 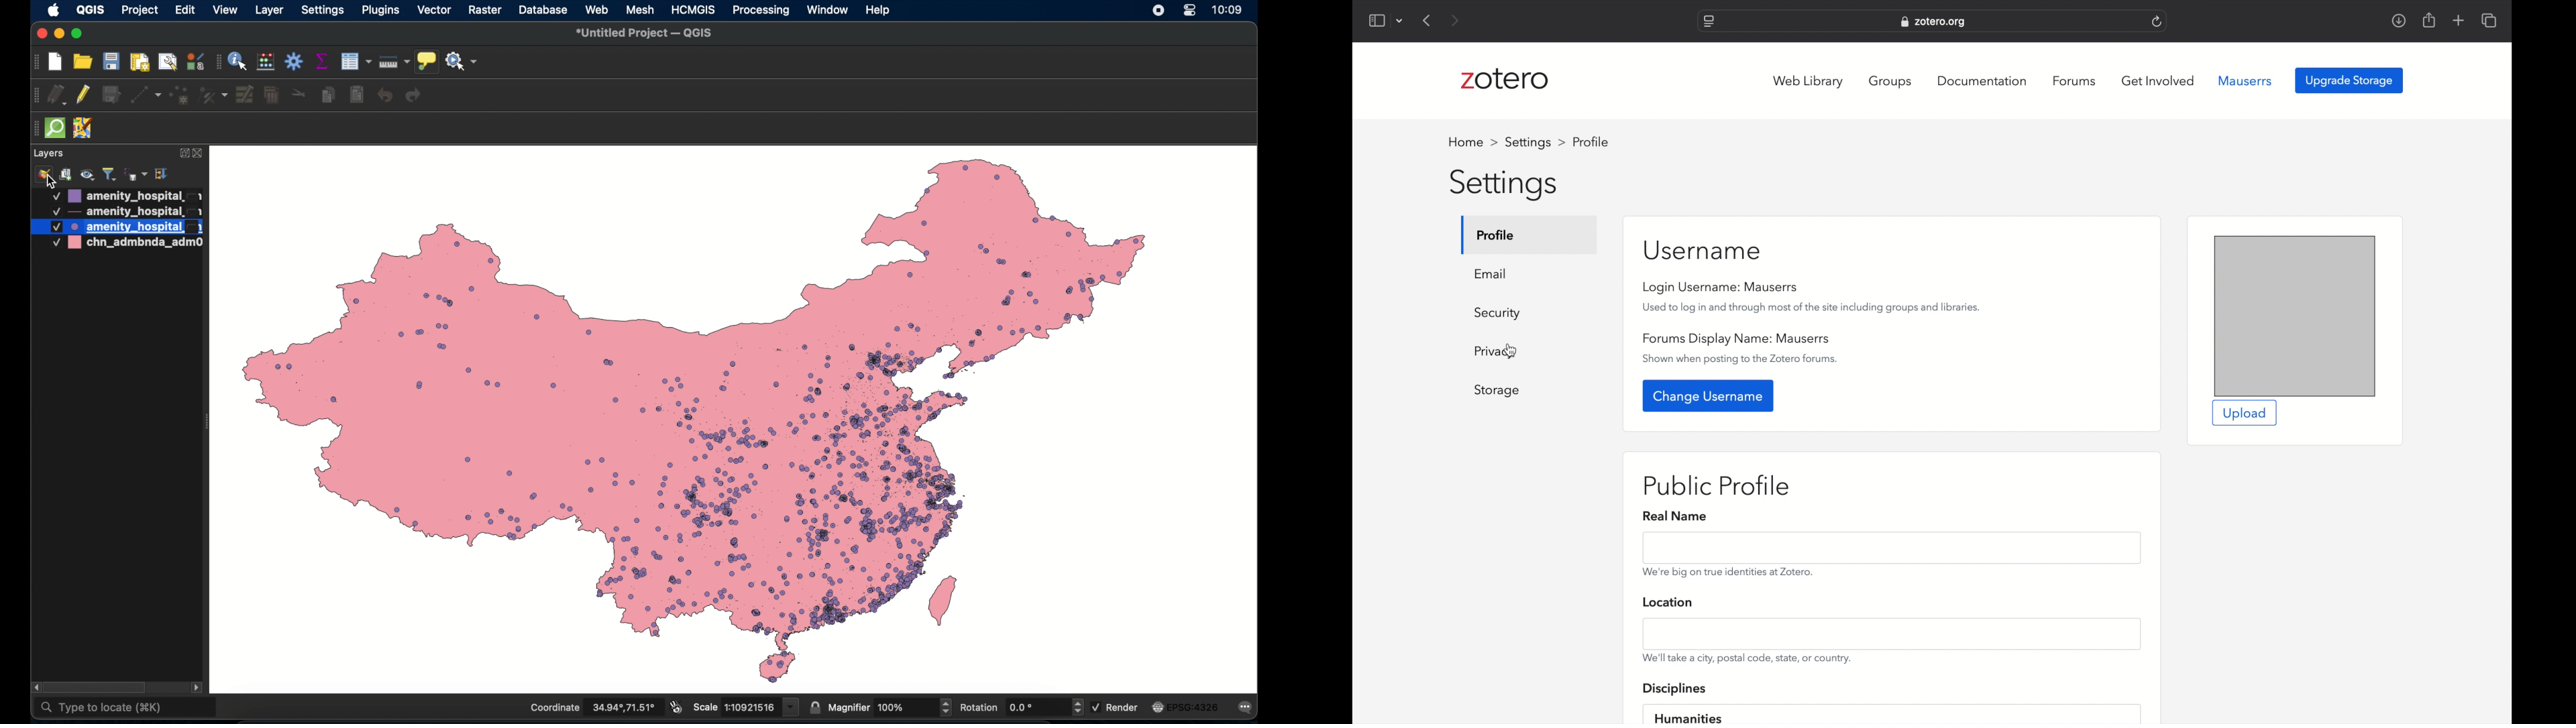 What do you see at coordinates (414, 97) in the screenshot?
I see `redo` at bounding box center [414, 97].